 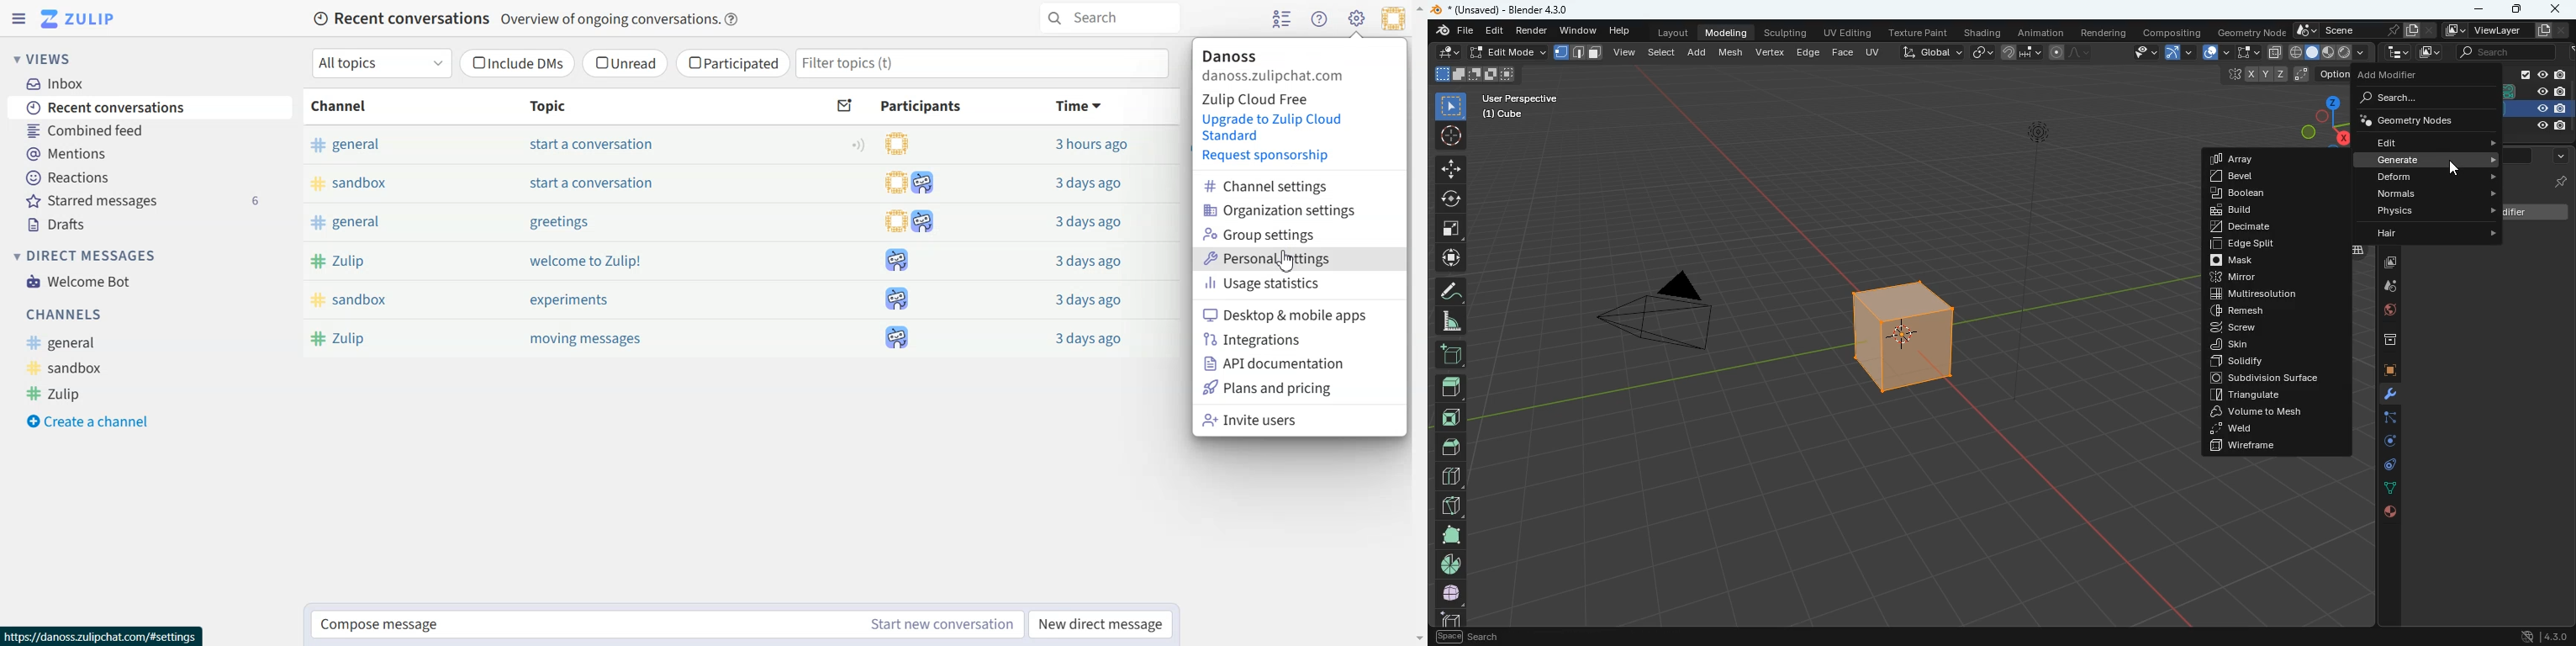 I want to click on camera, so click(x=2535, y=93).